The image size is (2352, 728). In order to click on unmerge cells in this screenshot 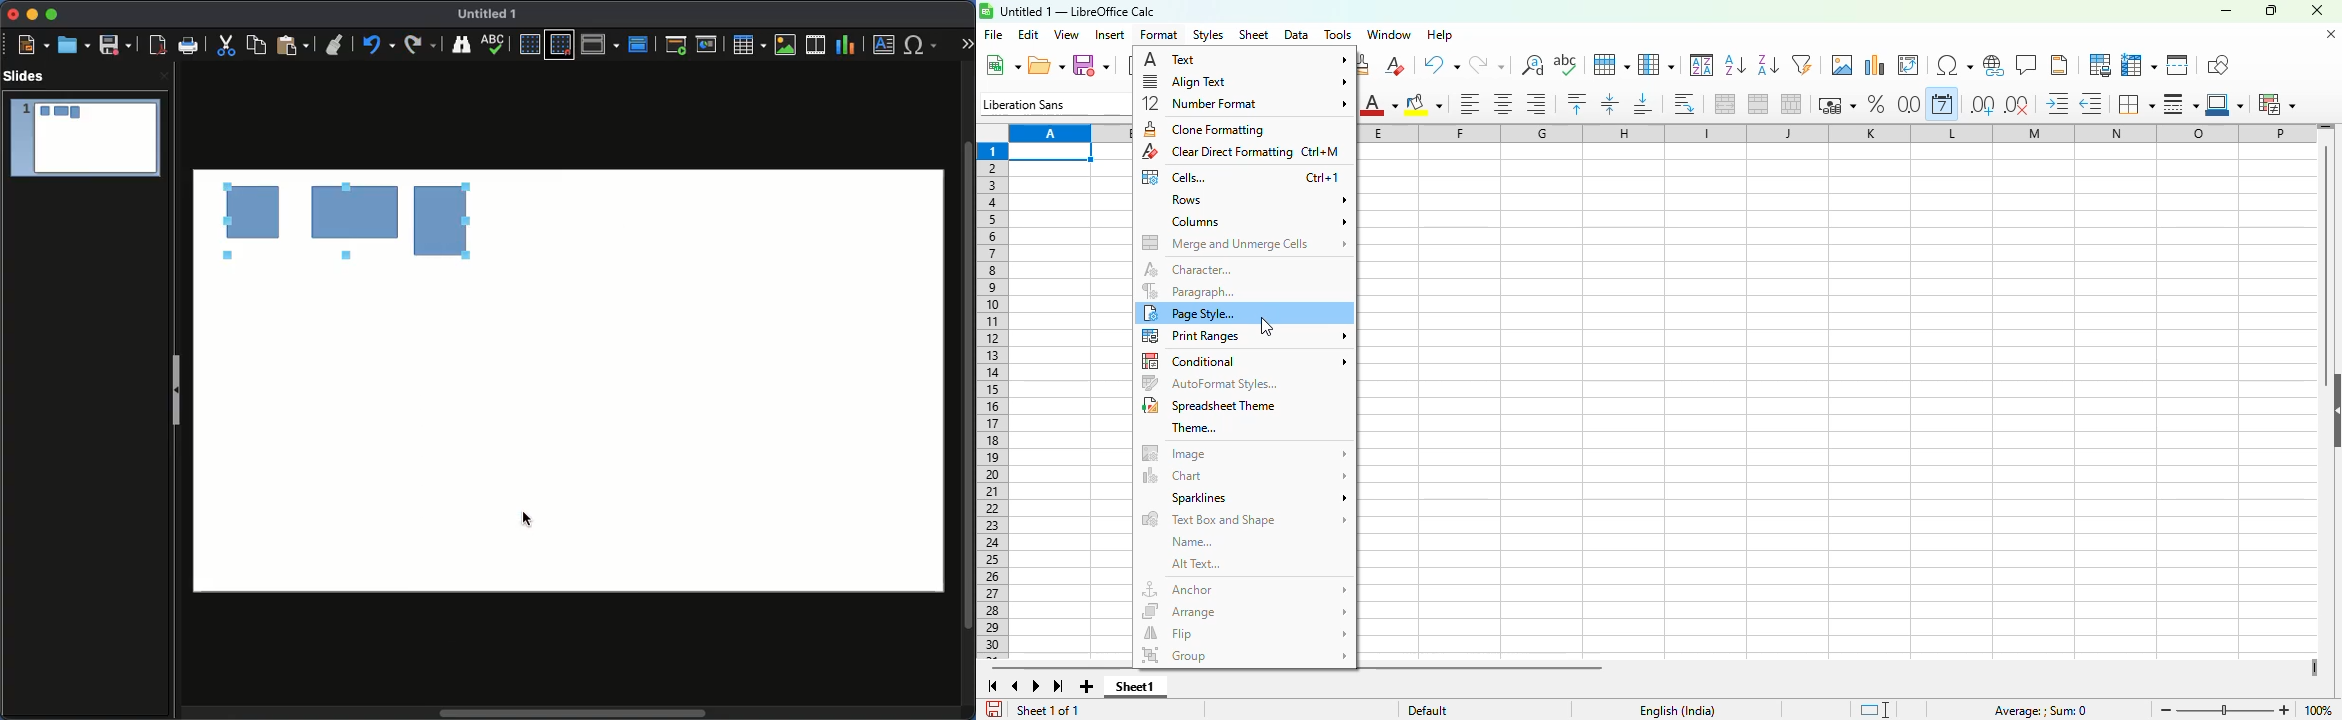, I will do `click(1790, 104)`.